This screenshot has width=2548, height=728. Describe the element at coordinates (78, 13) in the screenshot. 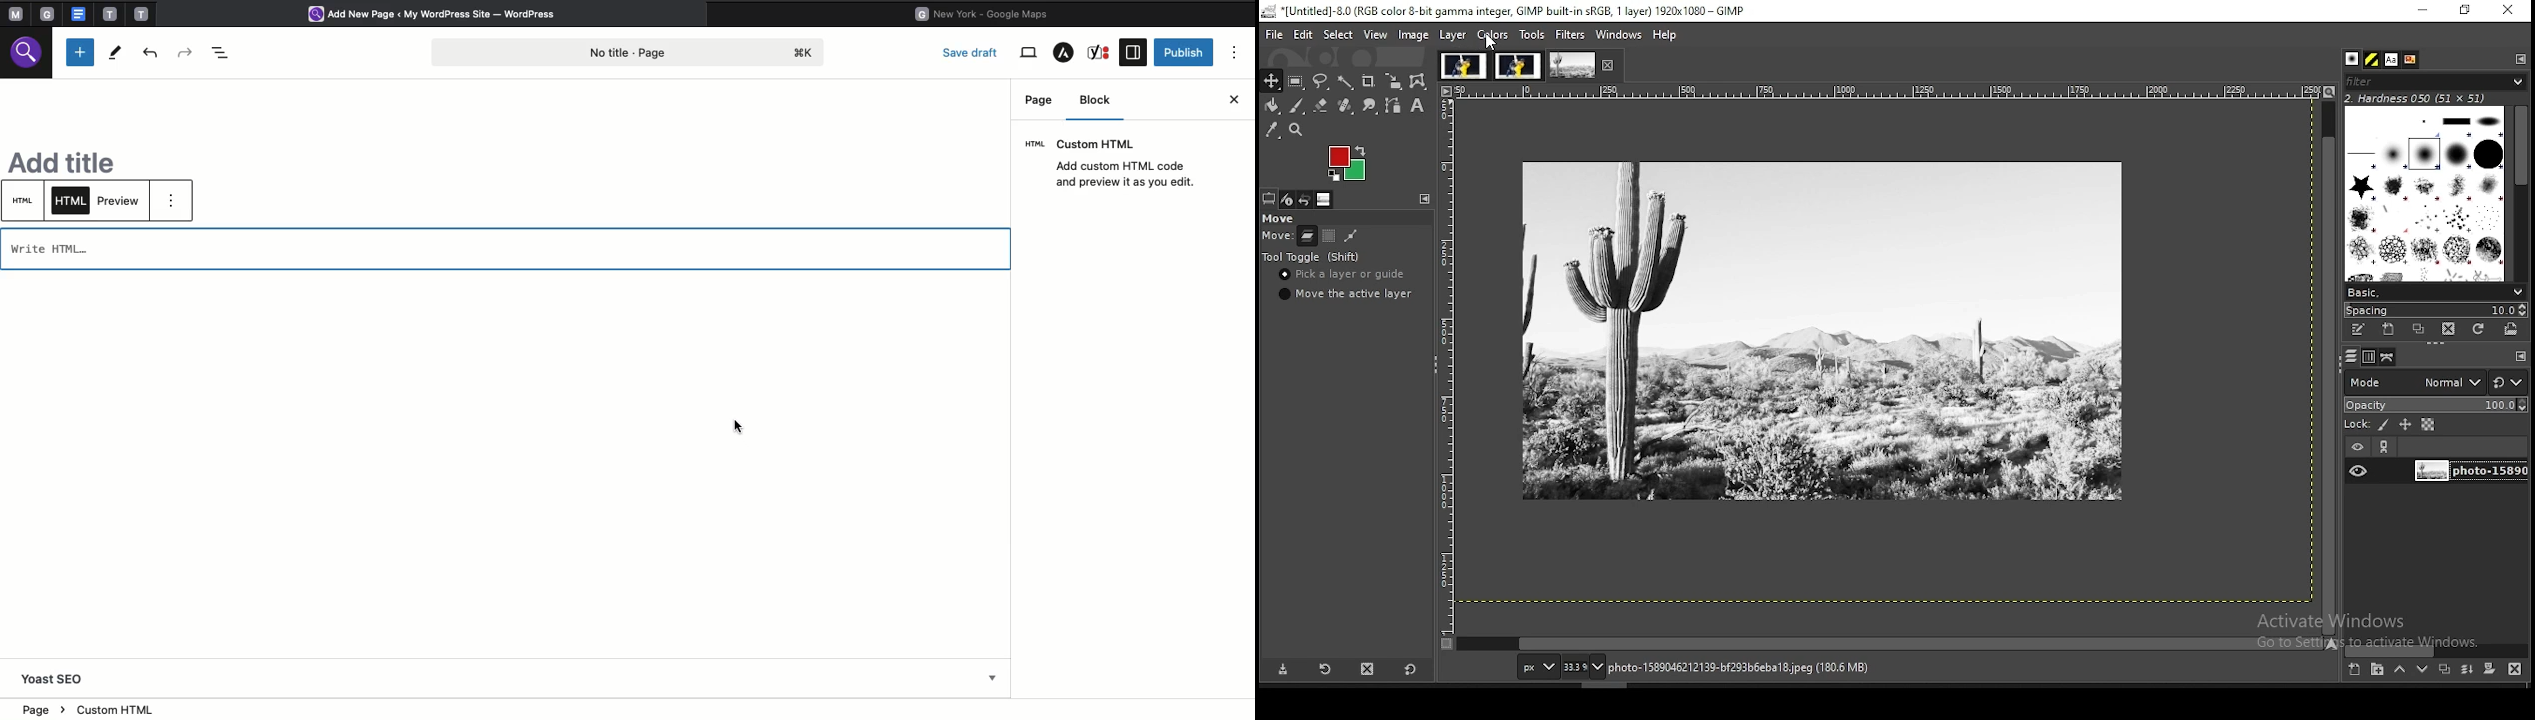

I see `google doc` at that location.